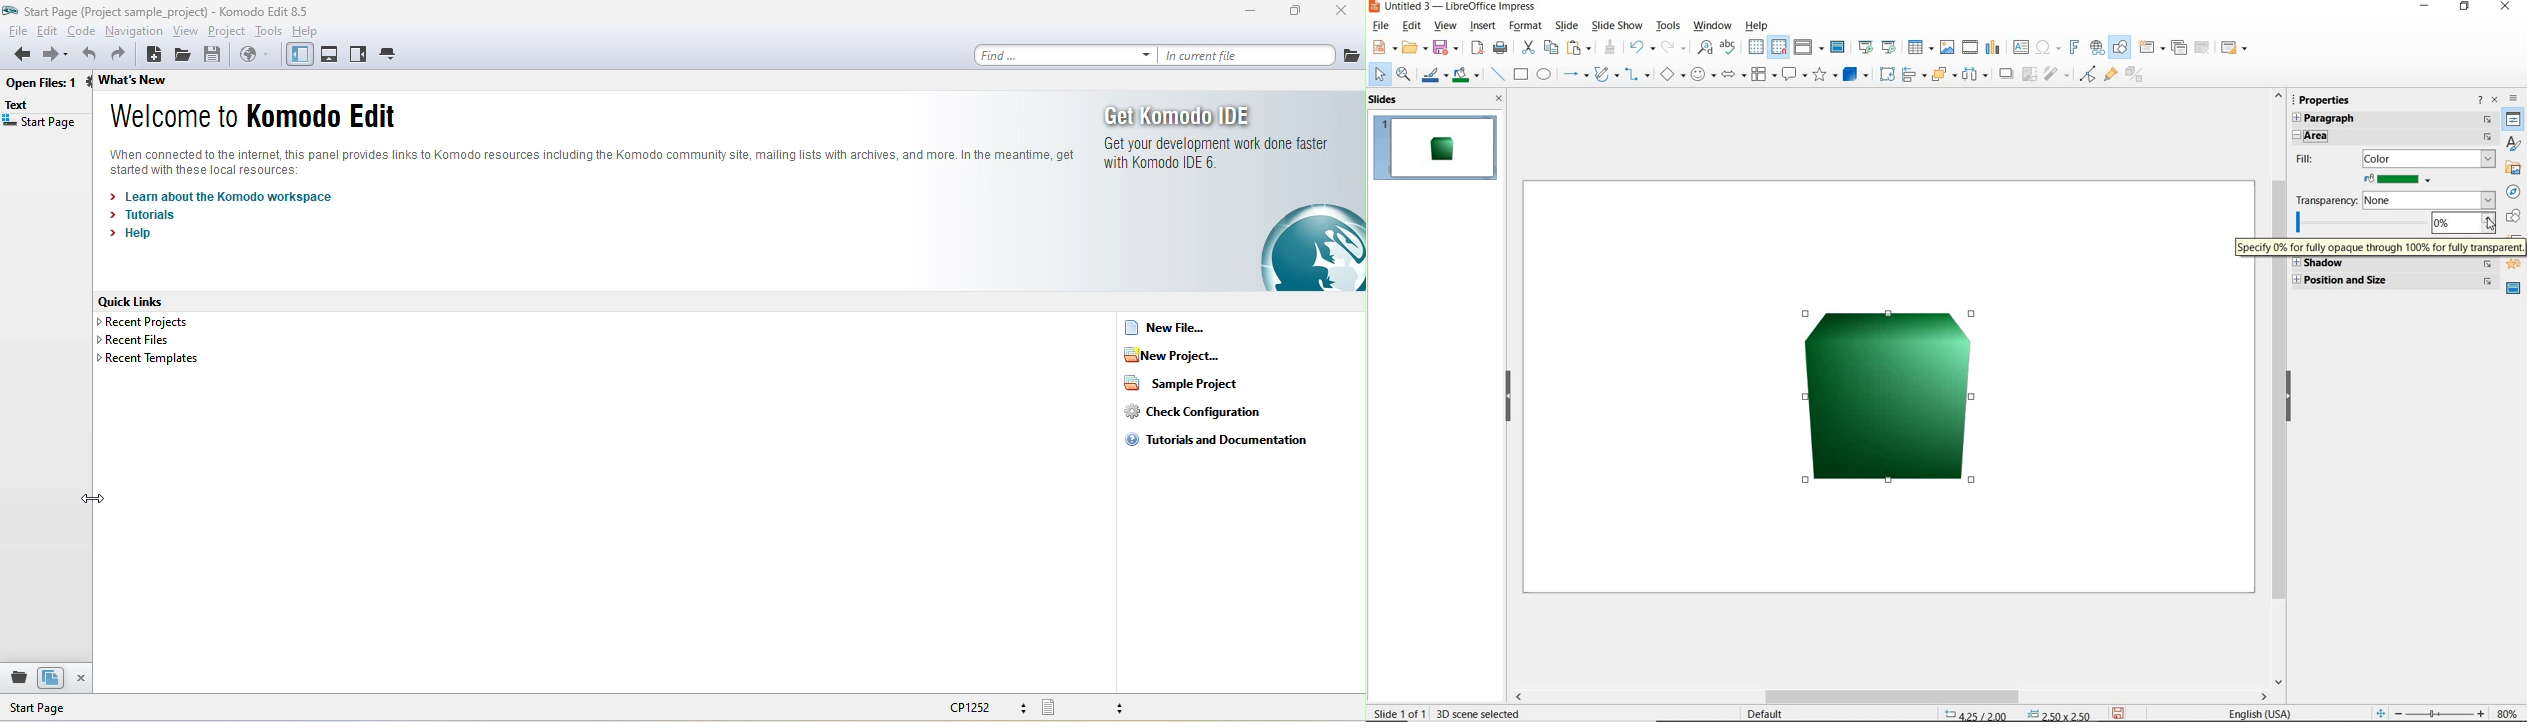 This screenshot has height=728, width=2548. I want to click on HELP ABOUT THIS SIDEBAR DECK, so click(2482, 100).